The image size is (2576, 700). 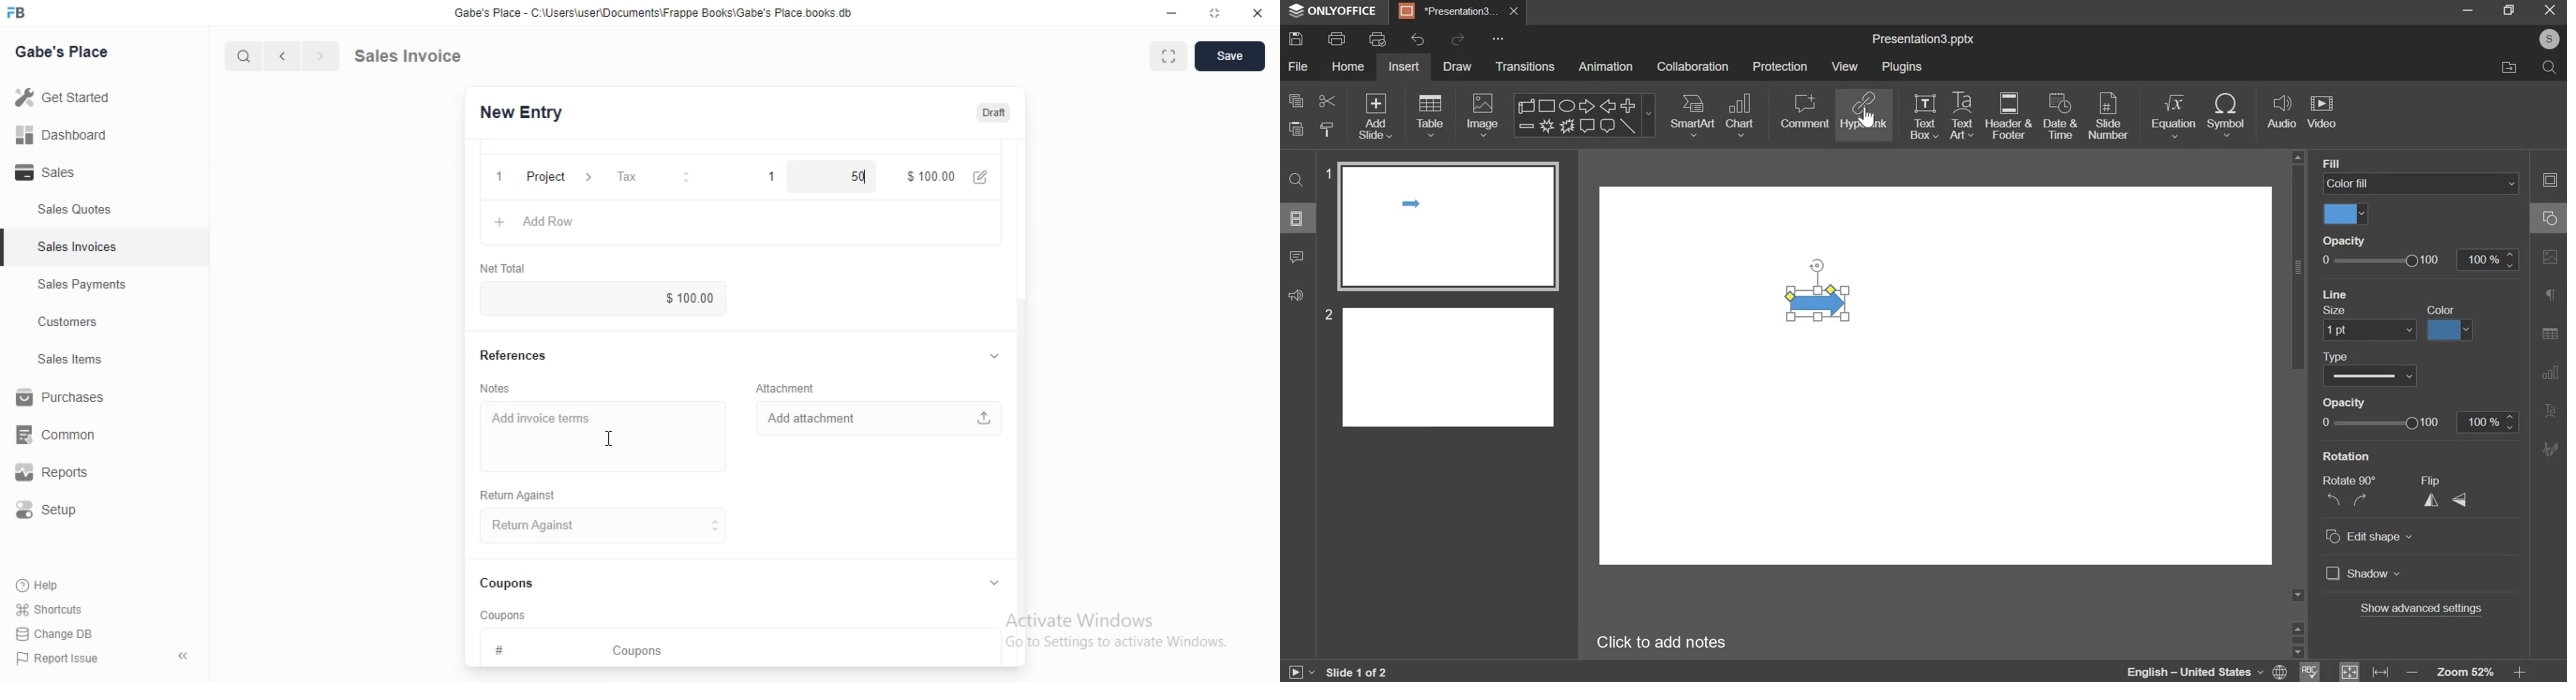 I want to click on Notes, so click(x=502, y=388).